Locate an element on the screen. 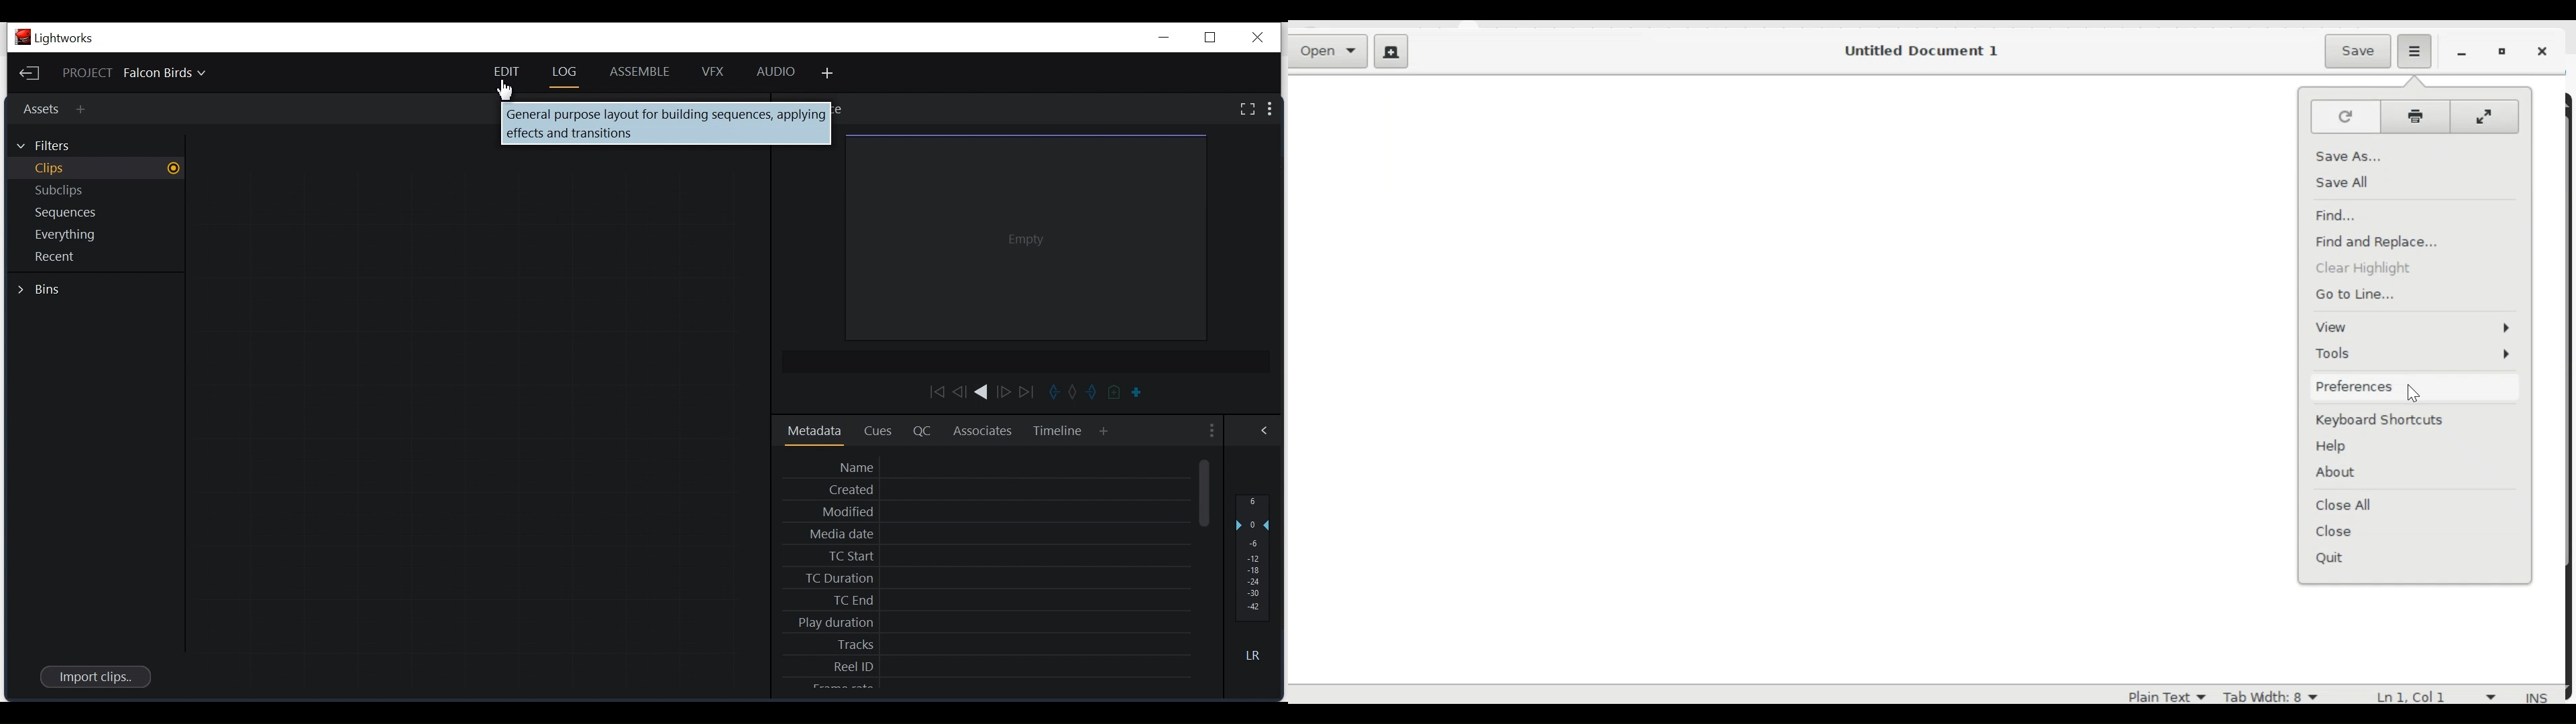  Clip Thumbnail is located at coordinates (665, 125).